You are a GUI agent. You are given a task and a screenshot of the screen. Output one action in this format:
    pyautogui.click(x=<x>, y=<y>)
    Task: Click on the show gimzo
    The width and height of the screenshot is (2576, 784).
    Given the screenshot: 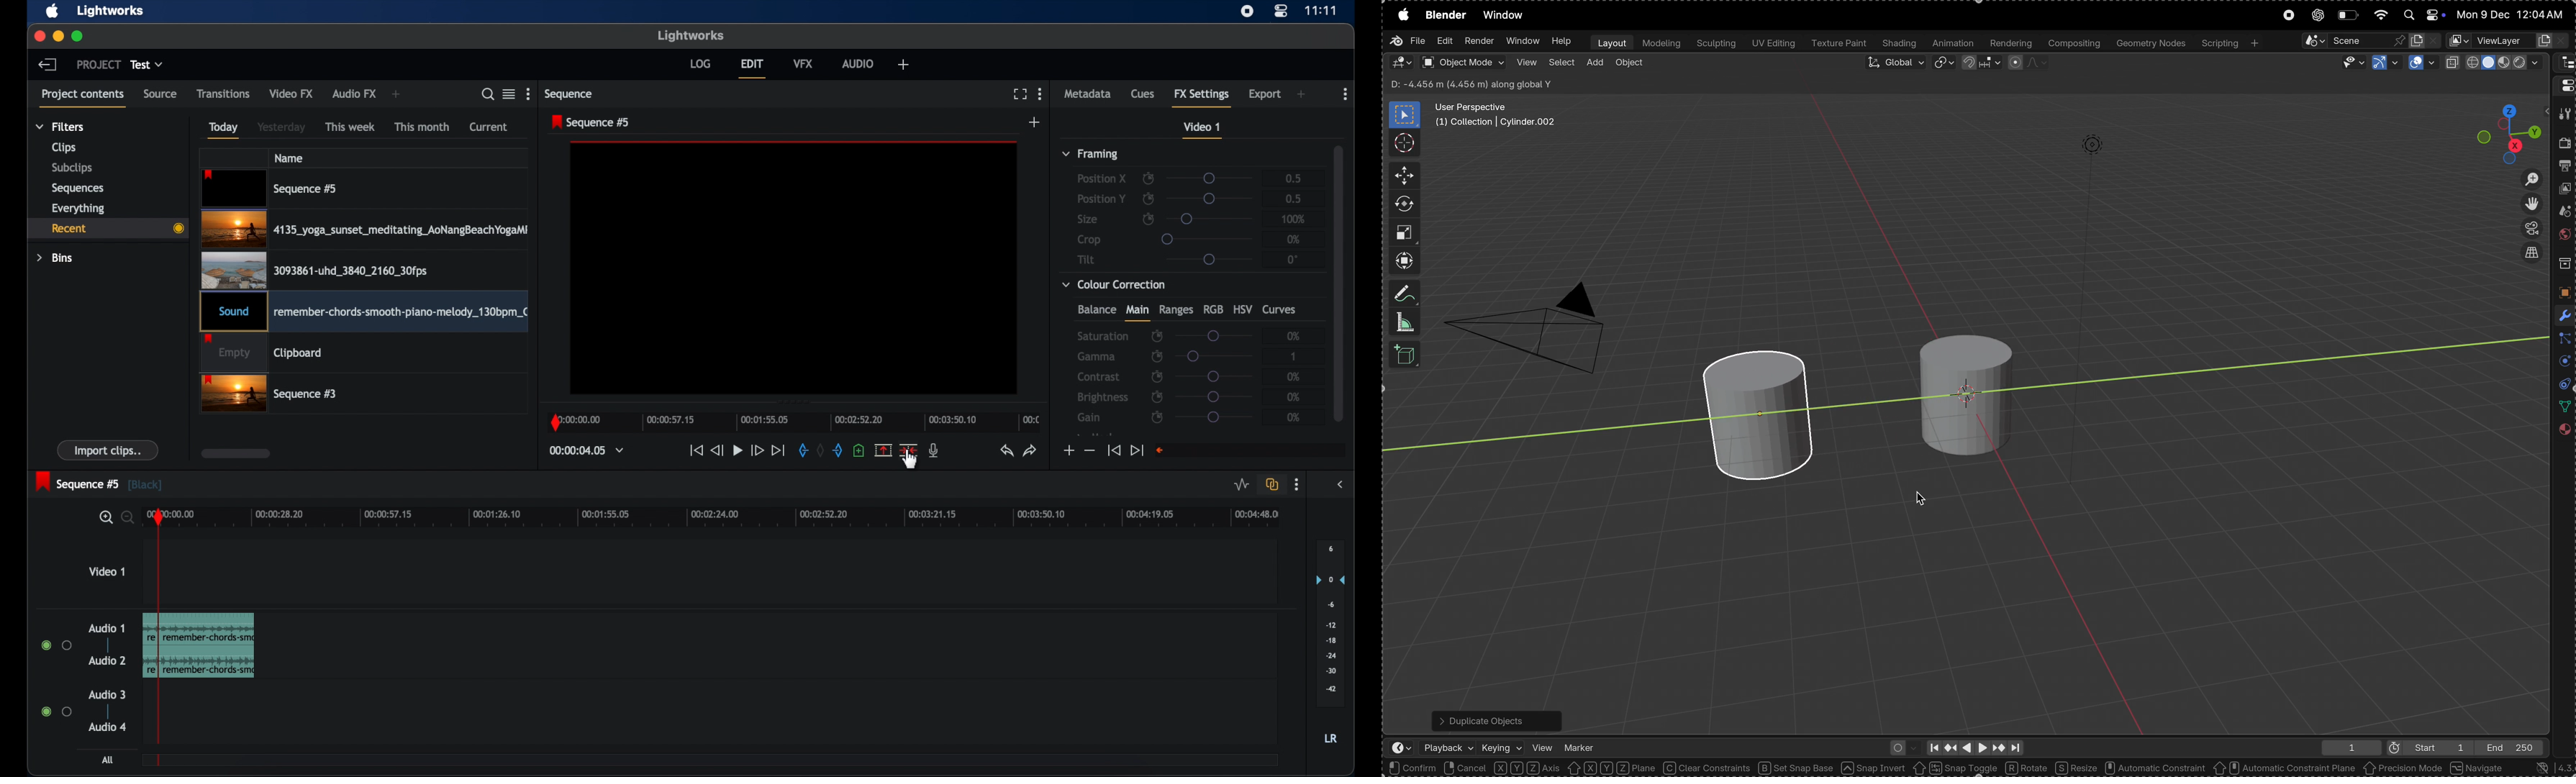 What is the action you would take?
    pyautogui.click(x=2384, y=63)
    